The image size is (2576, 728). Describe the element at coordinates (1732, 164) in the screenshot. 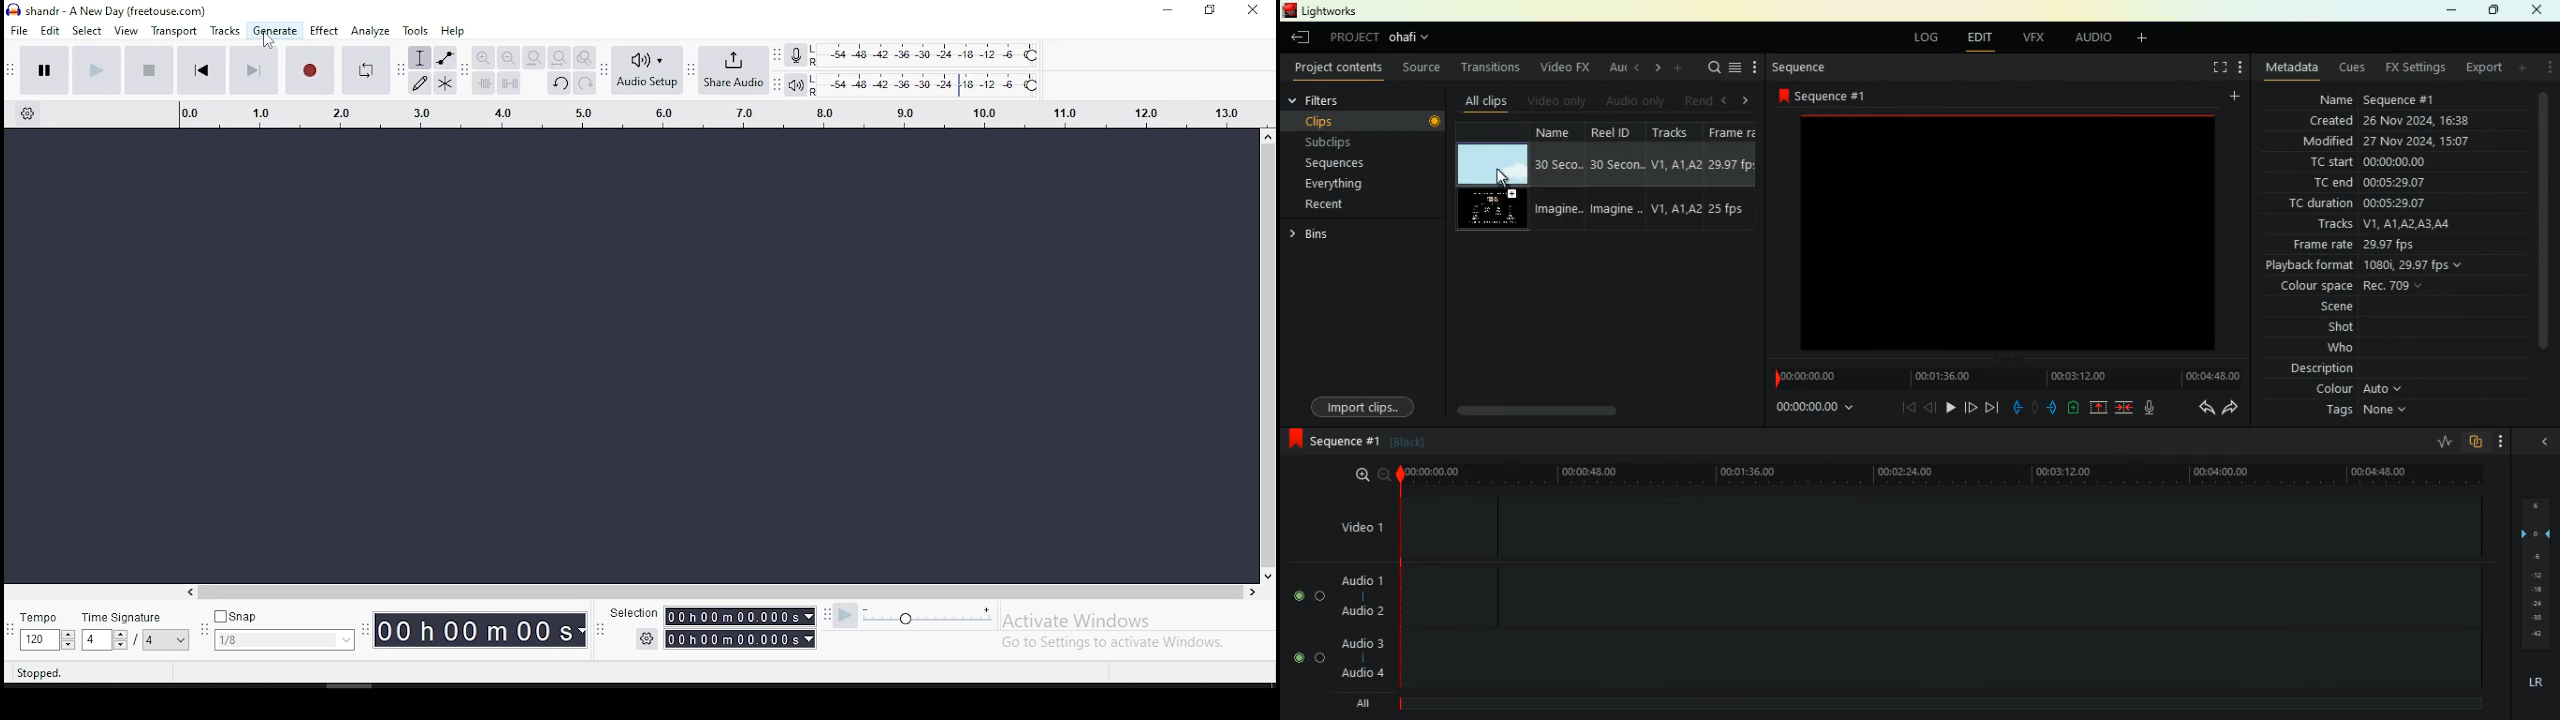

I see `29.97` at that location.